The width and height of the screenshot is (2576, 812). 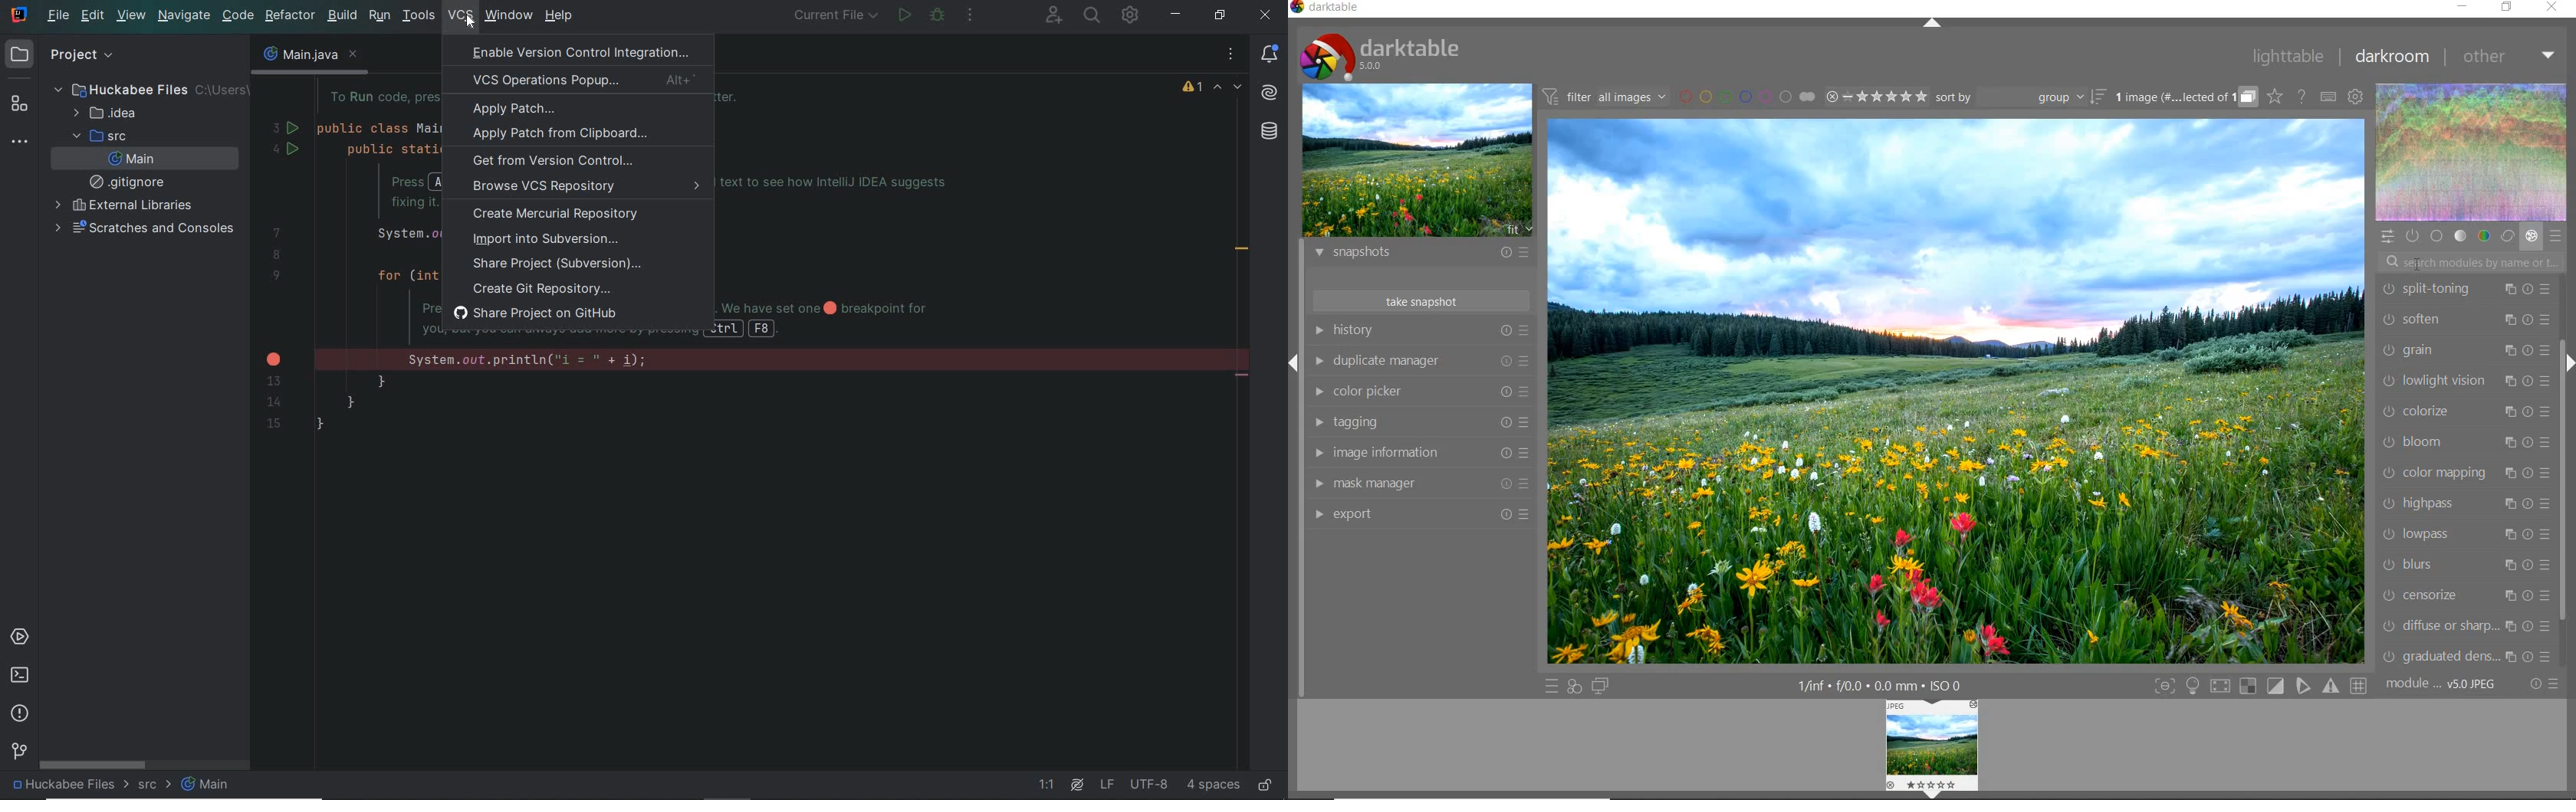 What do you see at coordinates (183, 17) in the screenshot?
I see `navigate` at bounding box center [183, 17].